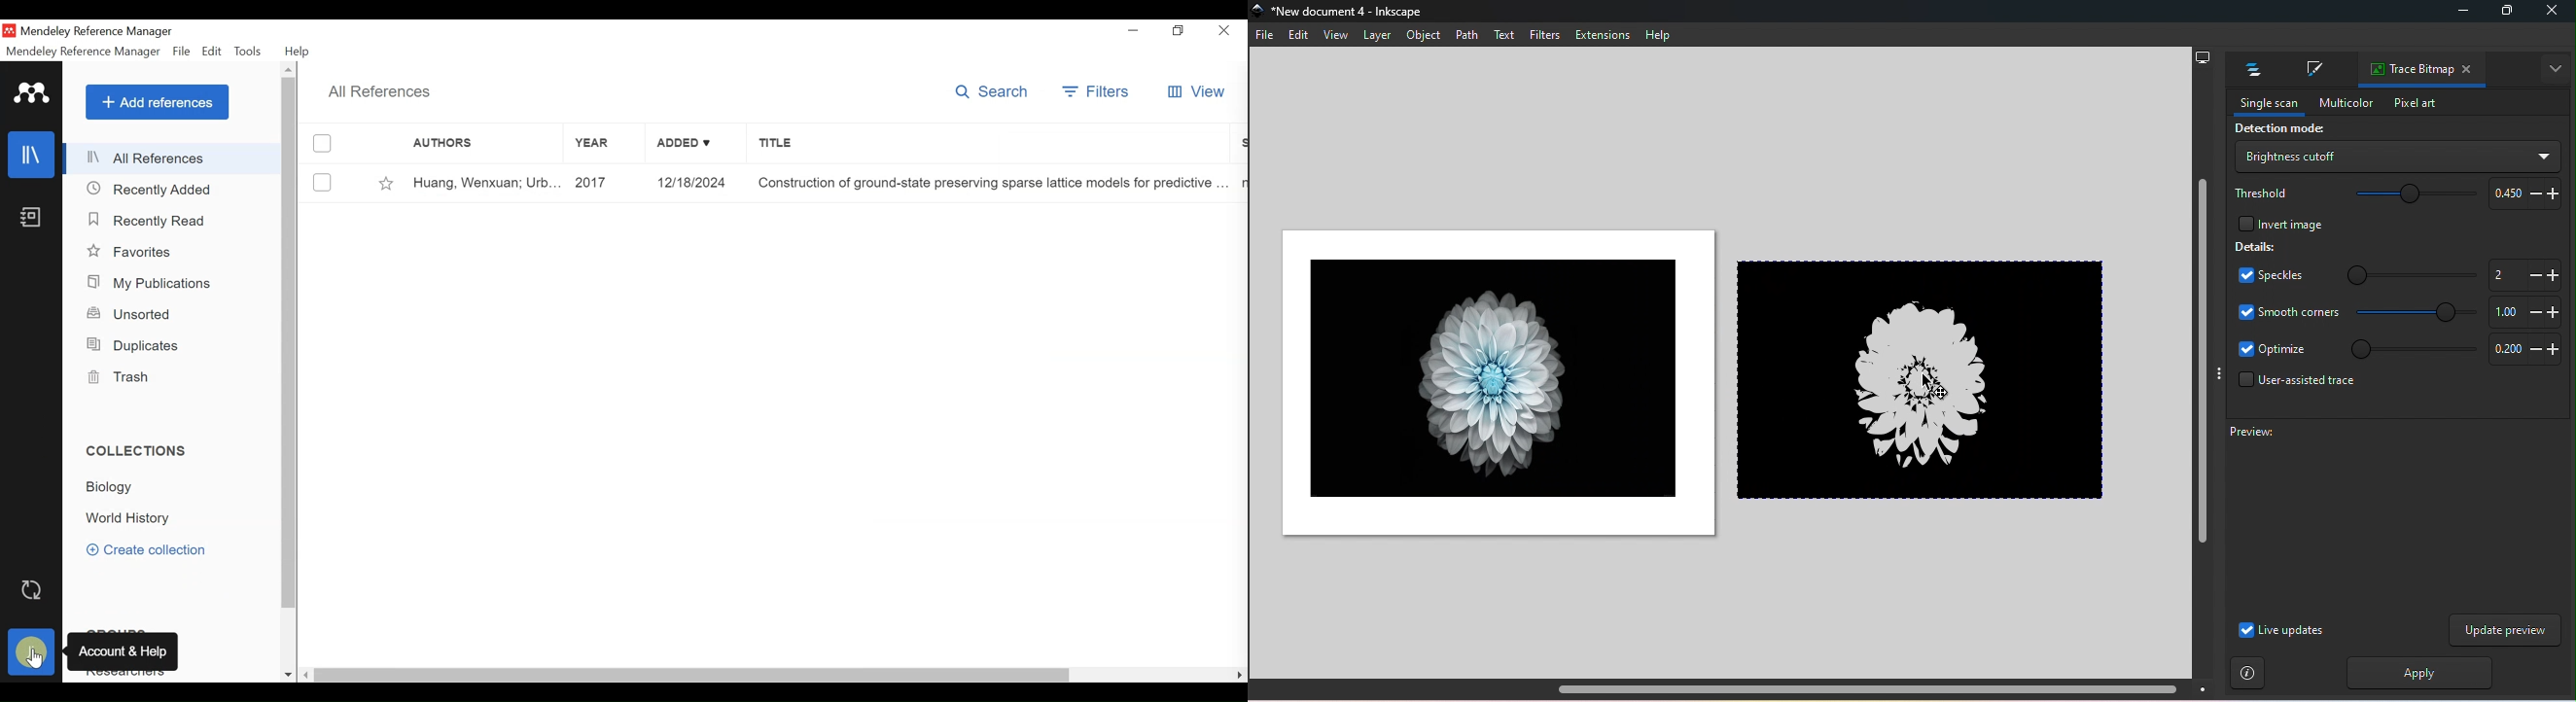  Describe the element at coordinates (1181, 32) in the screenshot. I see `Maximize` at that location.